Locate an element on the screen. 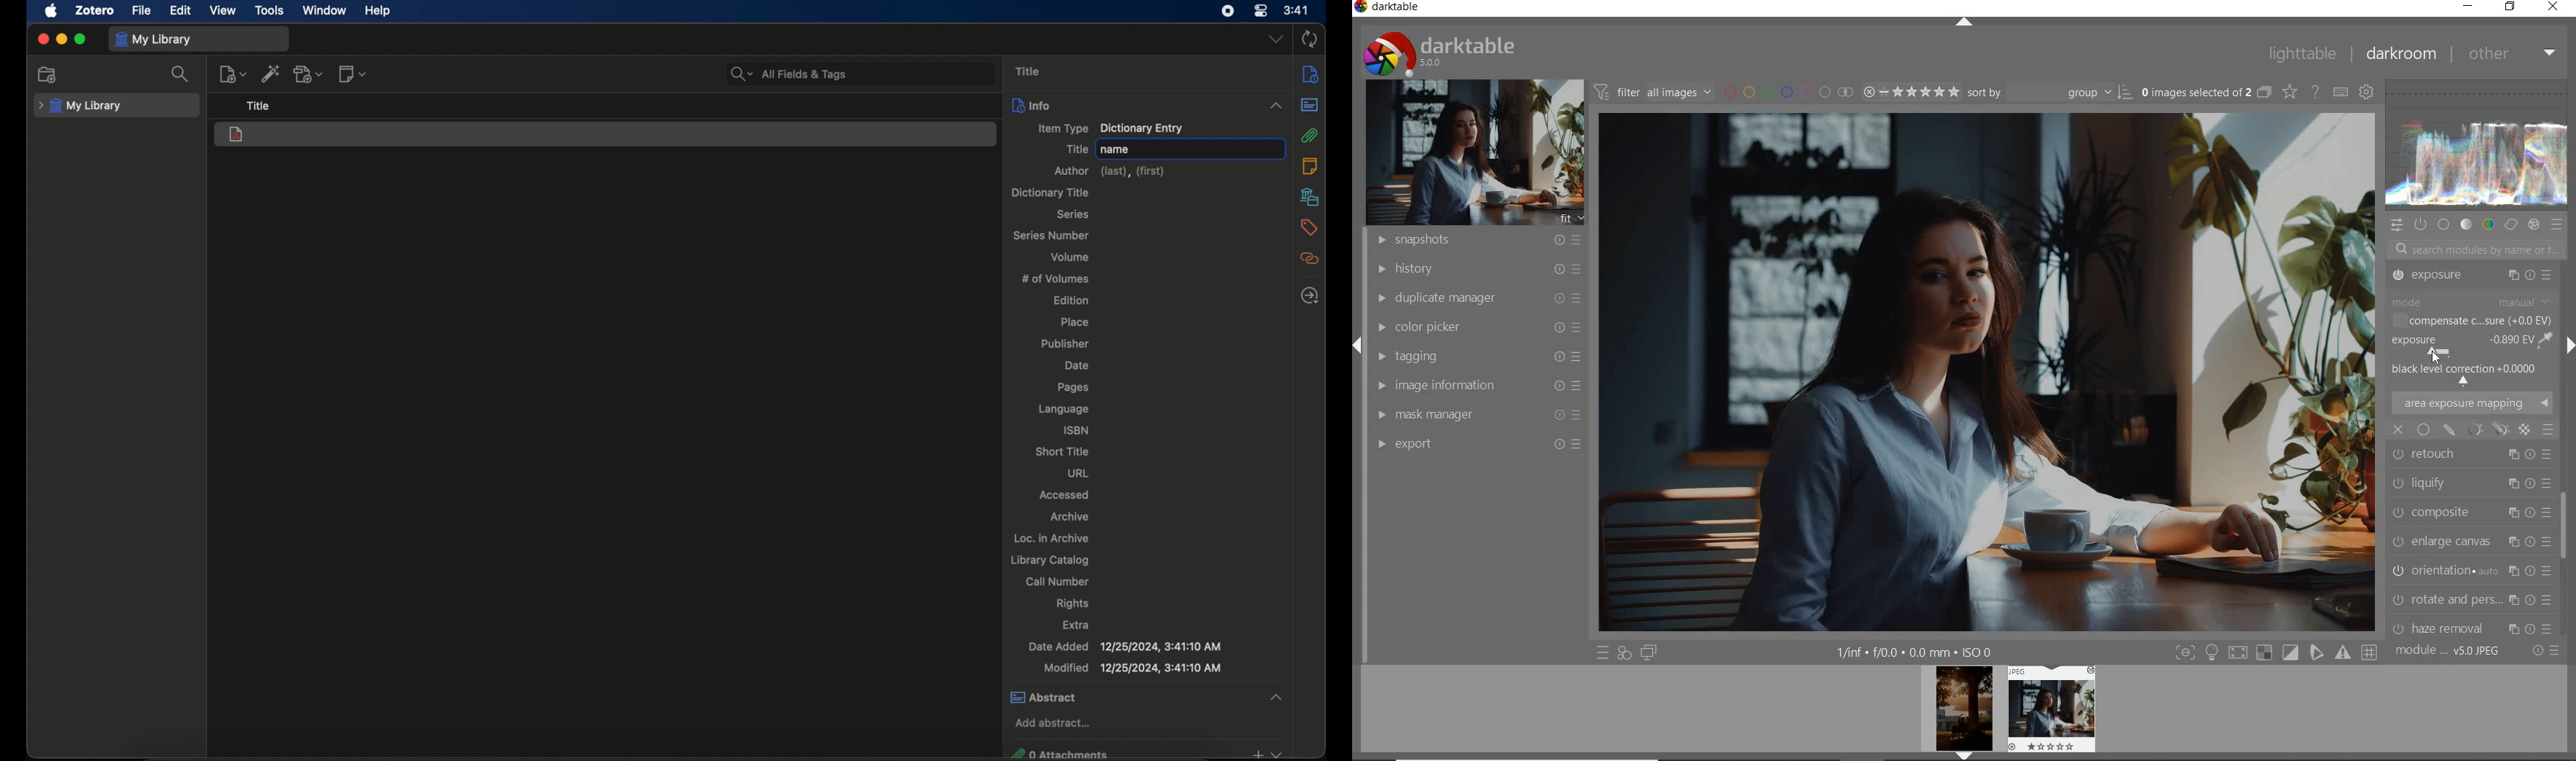 The height and width of the screenshot is (784, 2576). url is located at coordinates (1078, 473).